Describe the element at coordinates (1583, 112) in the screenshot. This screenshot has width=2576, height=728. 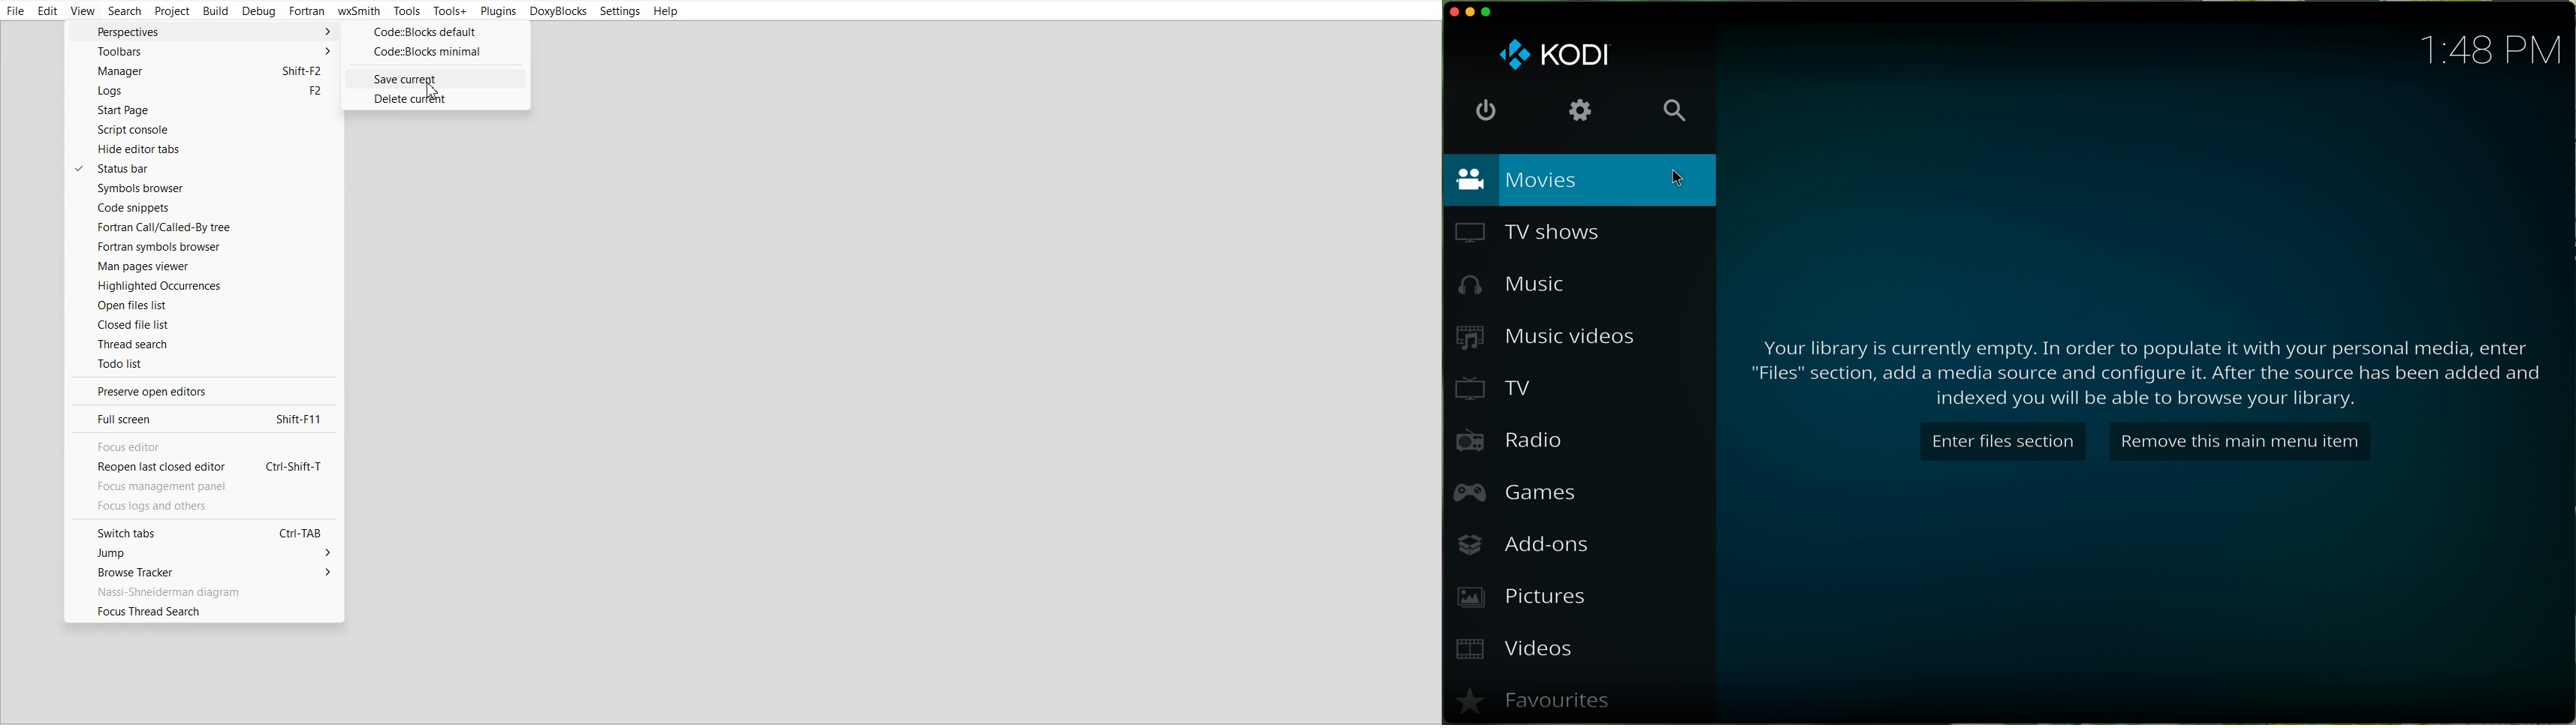
I see `settings` at that location.